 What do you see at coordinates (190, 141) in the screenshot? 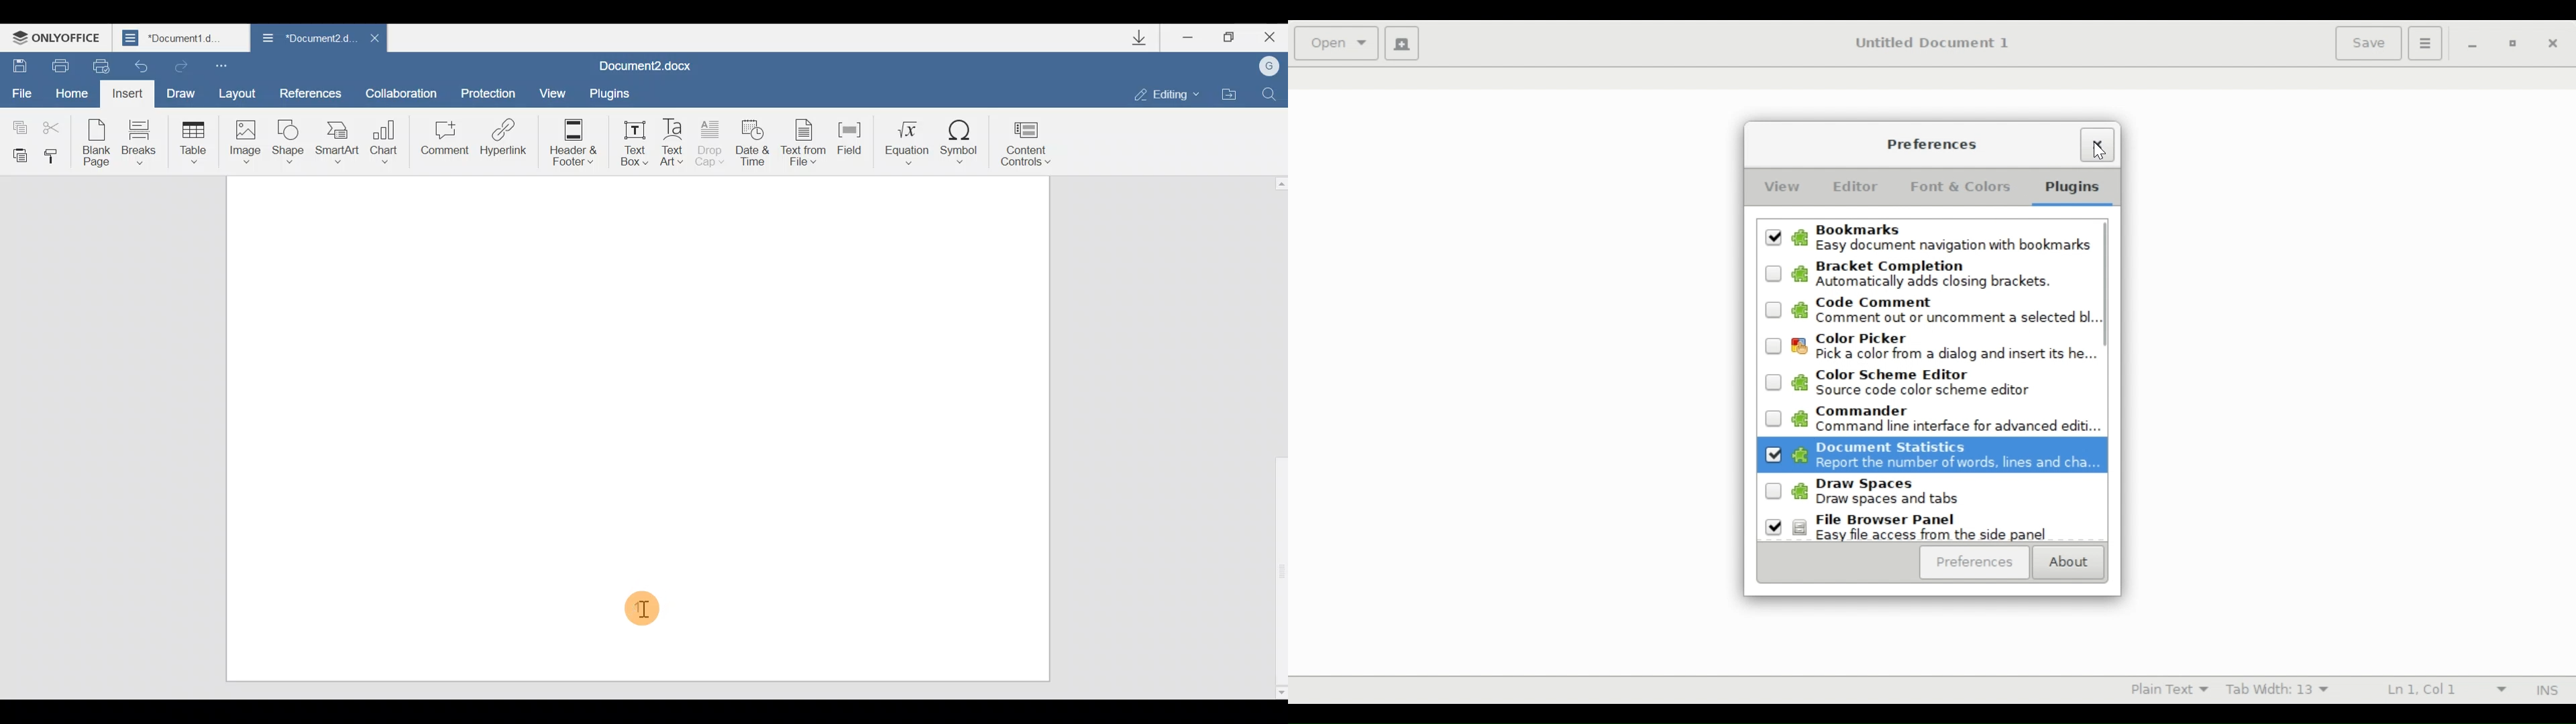
I see `Table` at bounding box center [190, 141].